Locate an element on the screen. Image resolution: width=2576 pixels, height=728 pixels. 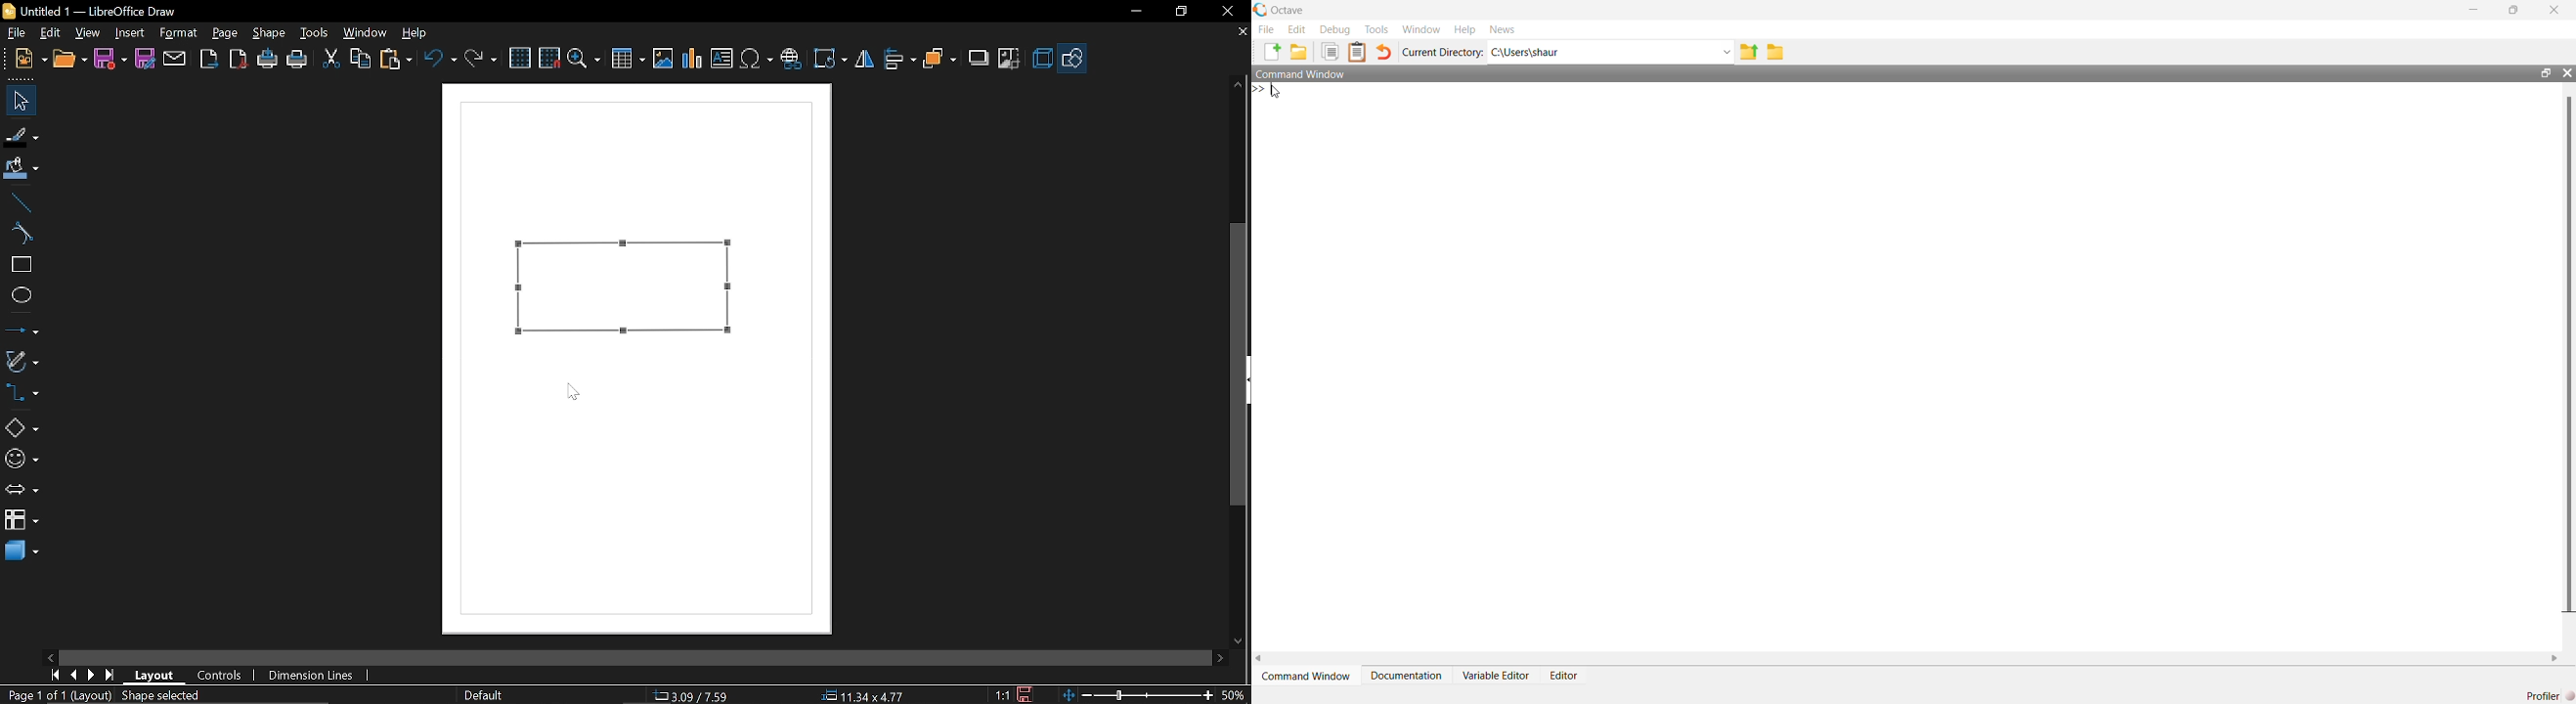
page is located at coordinates (226, 32).